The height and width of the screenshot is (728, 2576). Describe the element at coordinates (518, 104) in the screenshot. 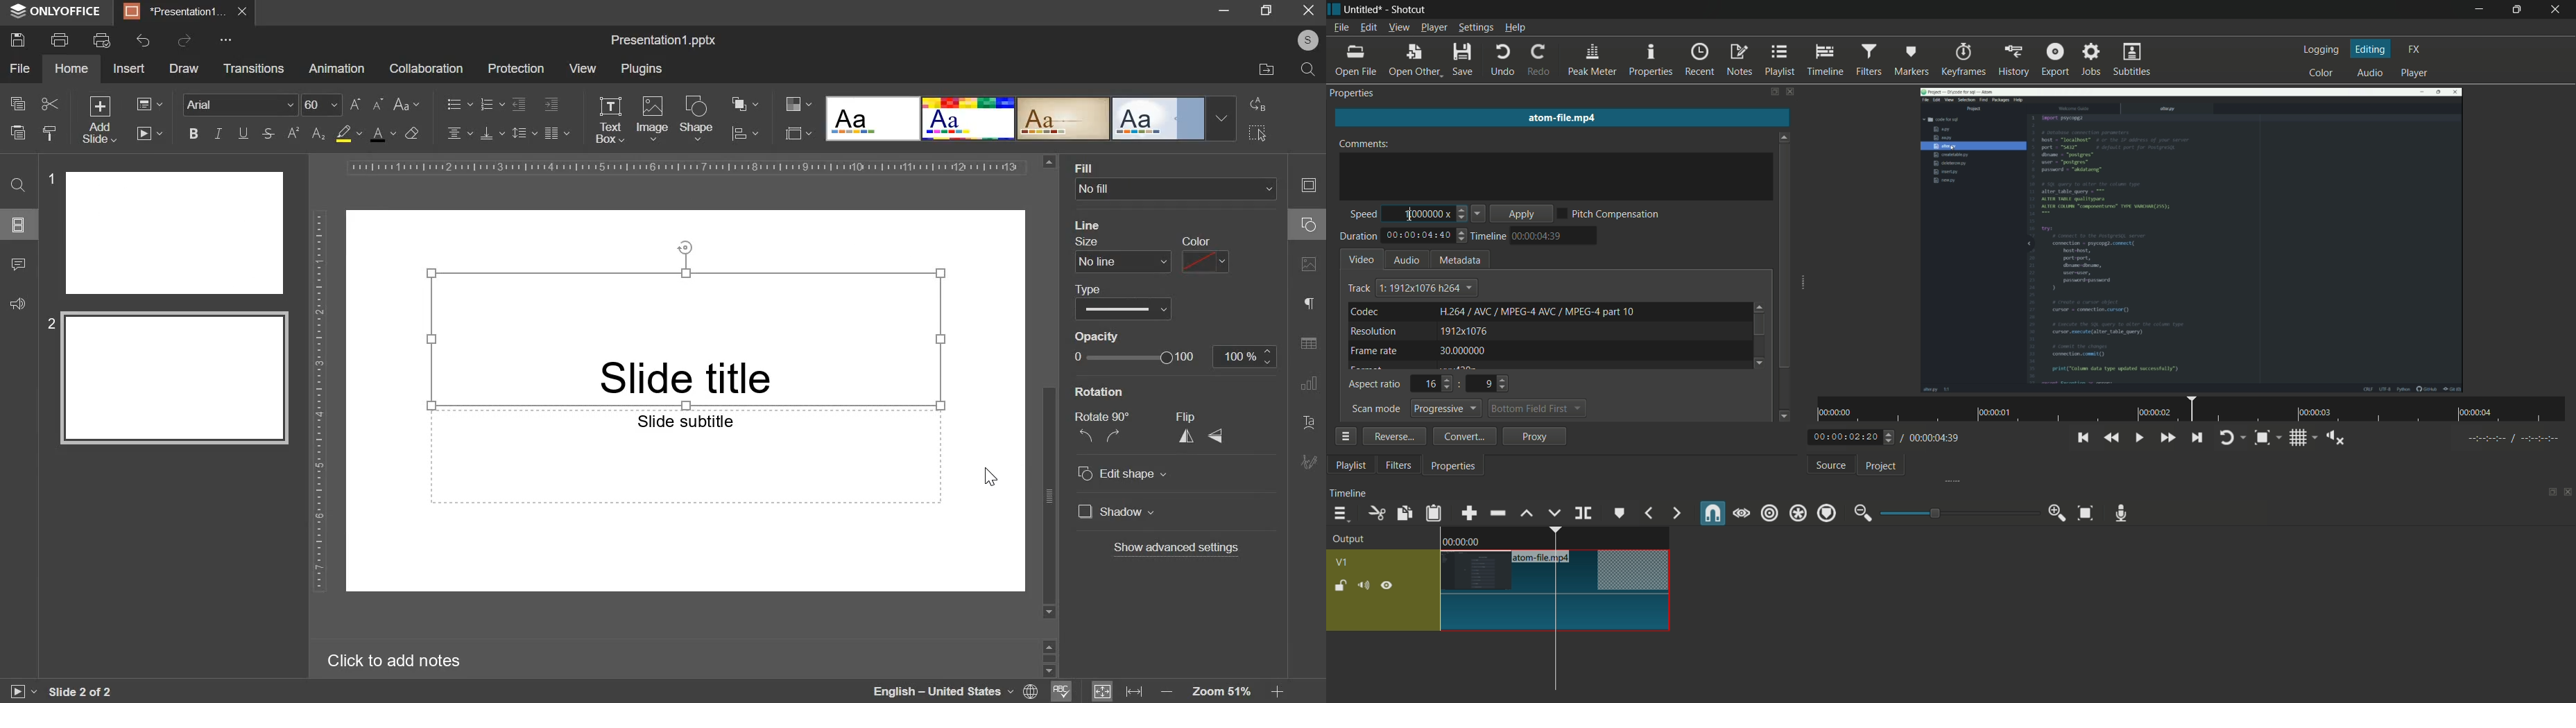

I see `decrease indent` at that location.